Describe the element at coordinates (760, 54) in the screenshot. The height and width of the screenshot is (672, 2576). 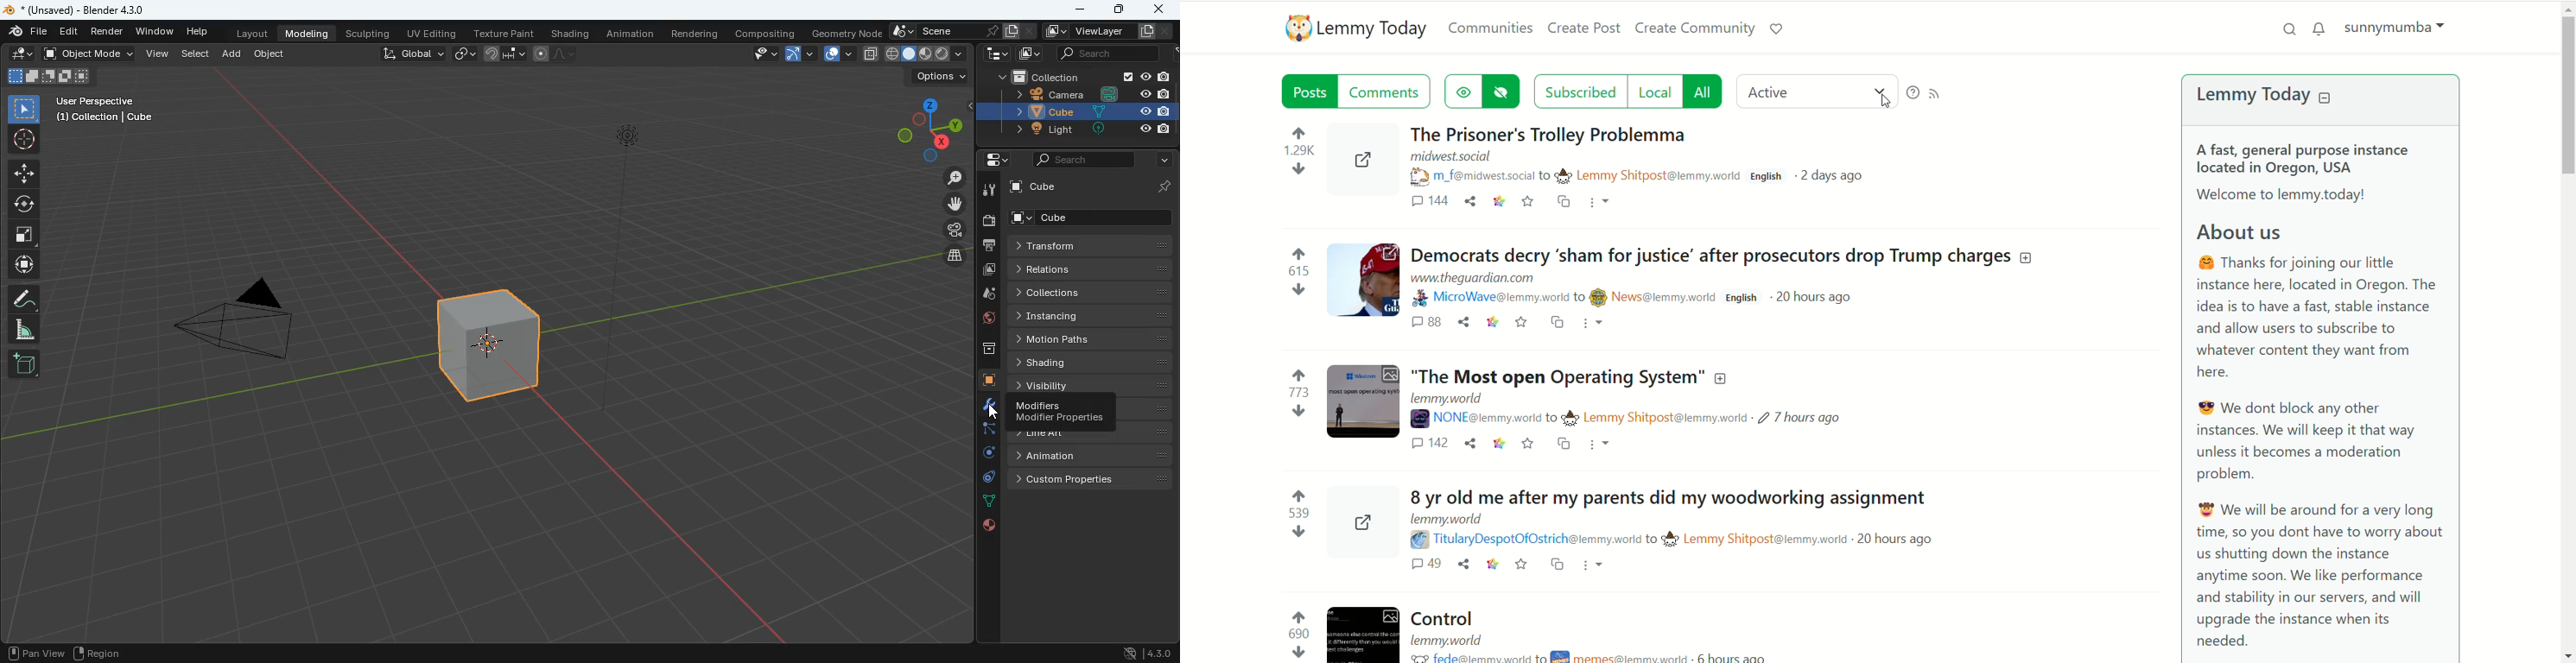
I see `view` at that location.